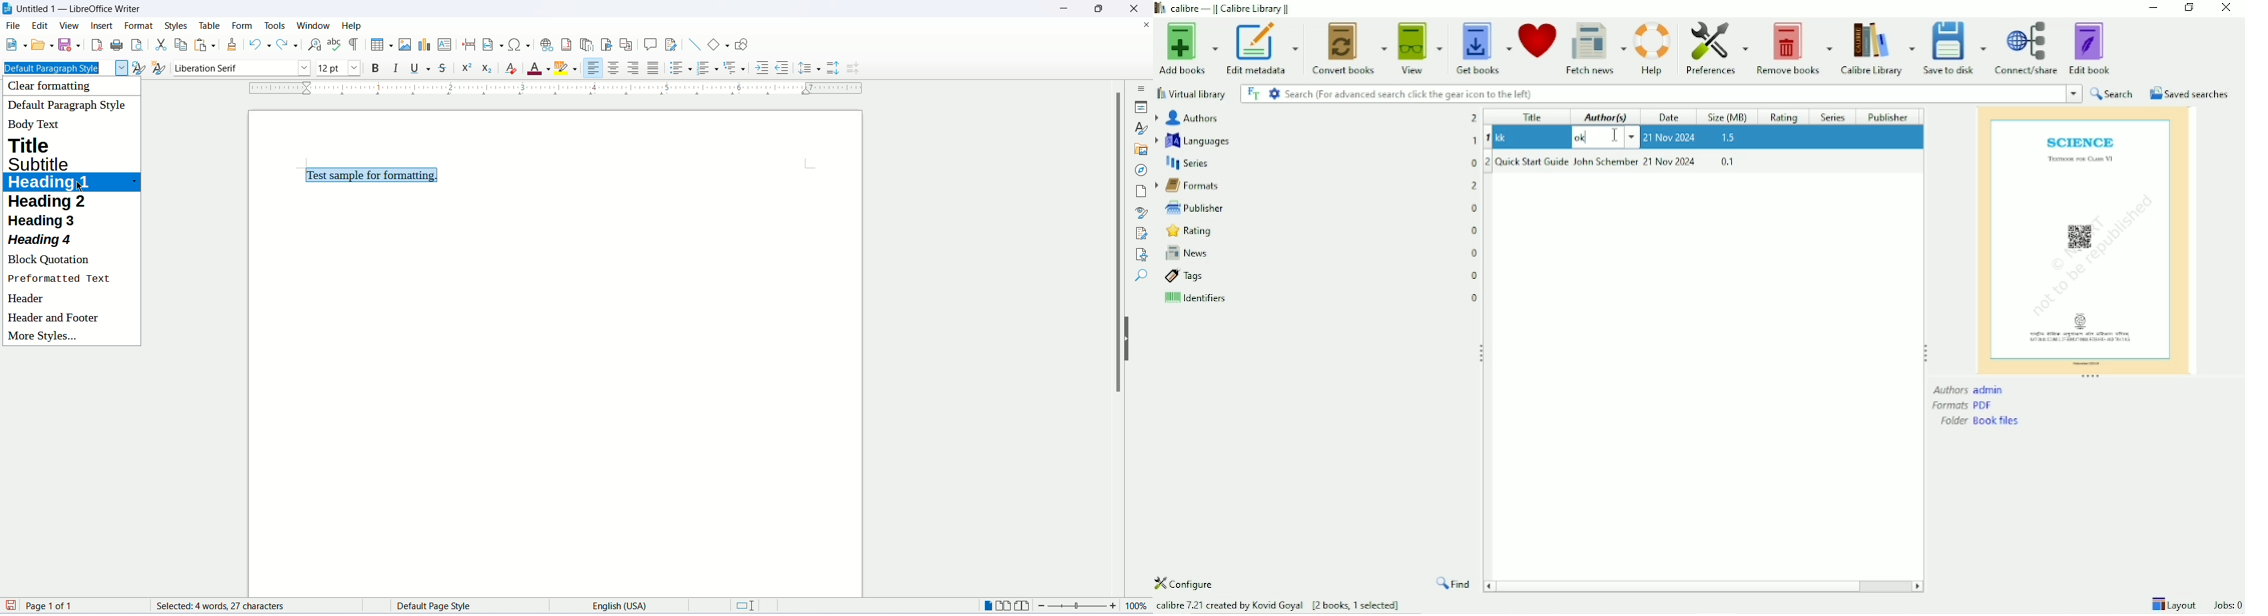  I want to click on remove formatting, so click(514, 69).